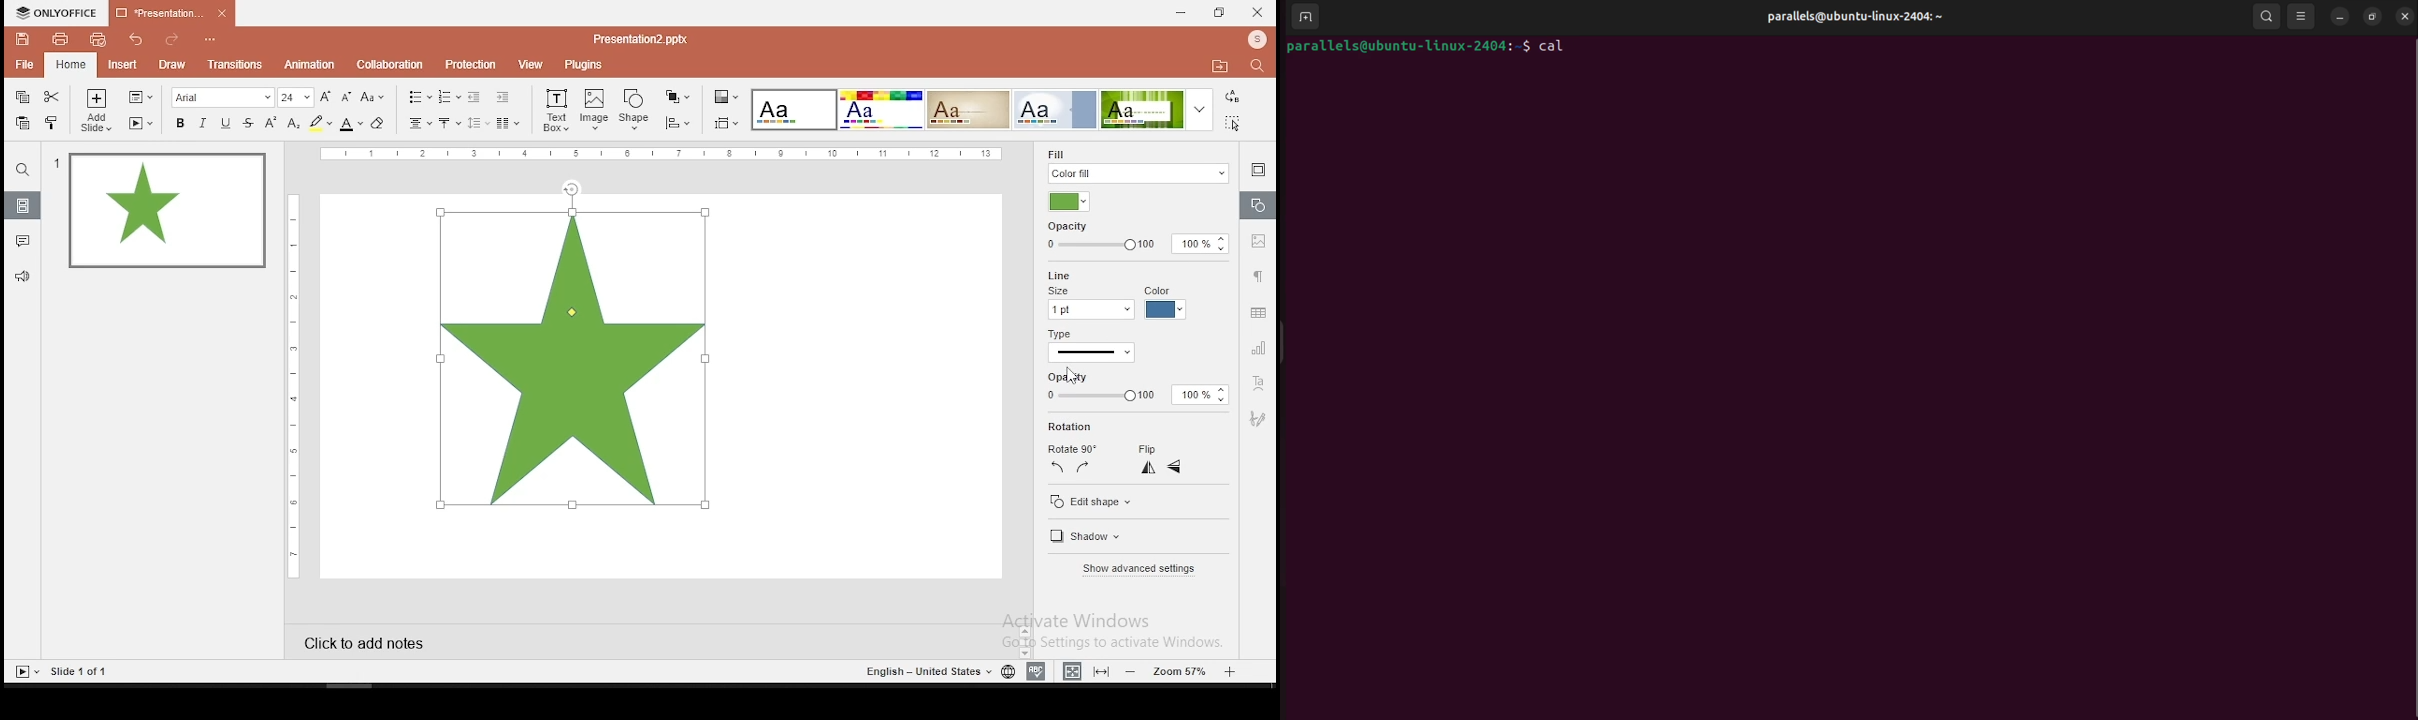 The image size is (2436, 728). Describe the element at coordinates (226, 124) in the screenshot. I see `underline` at that location.